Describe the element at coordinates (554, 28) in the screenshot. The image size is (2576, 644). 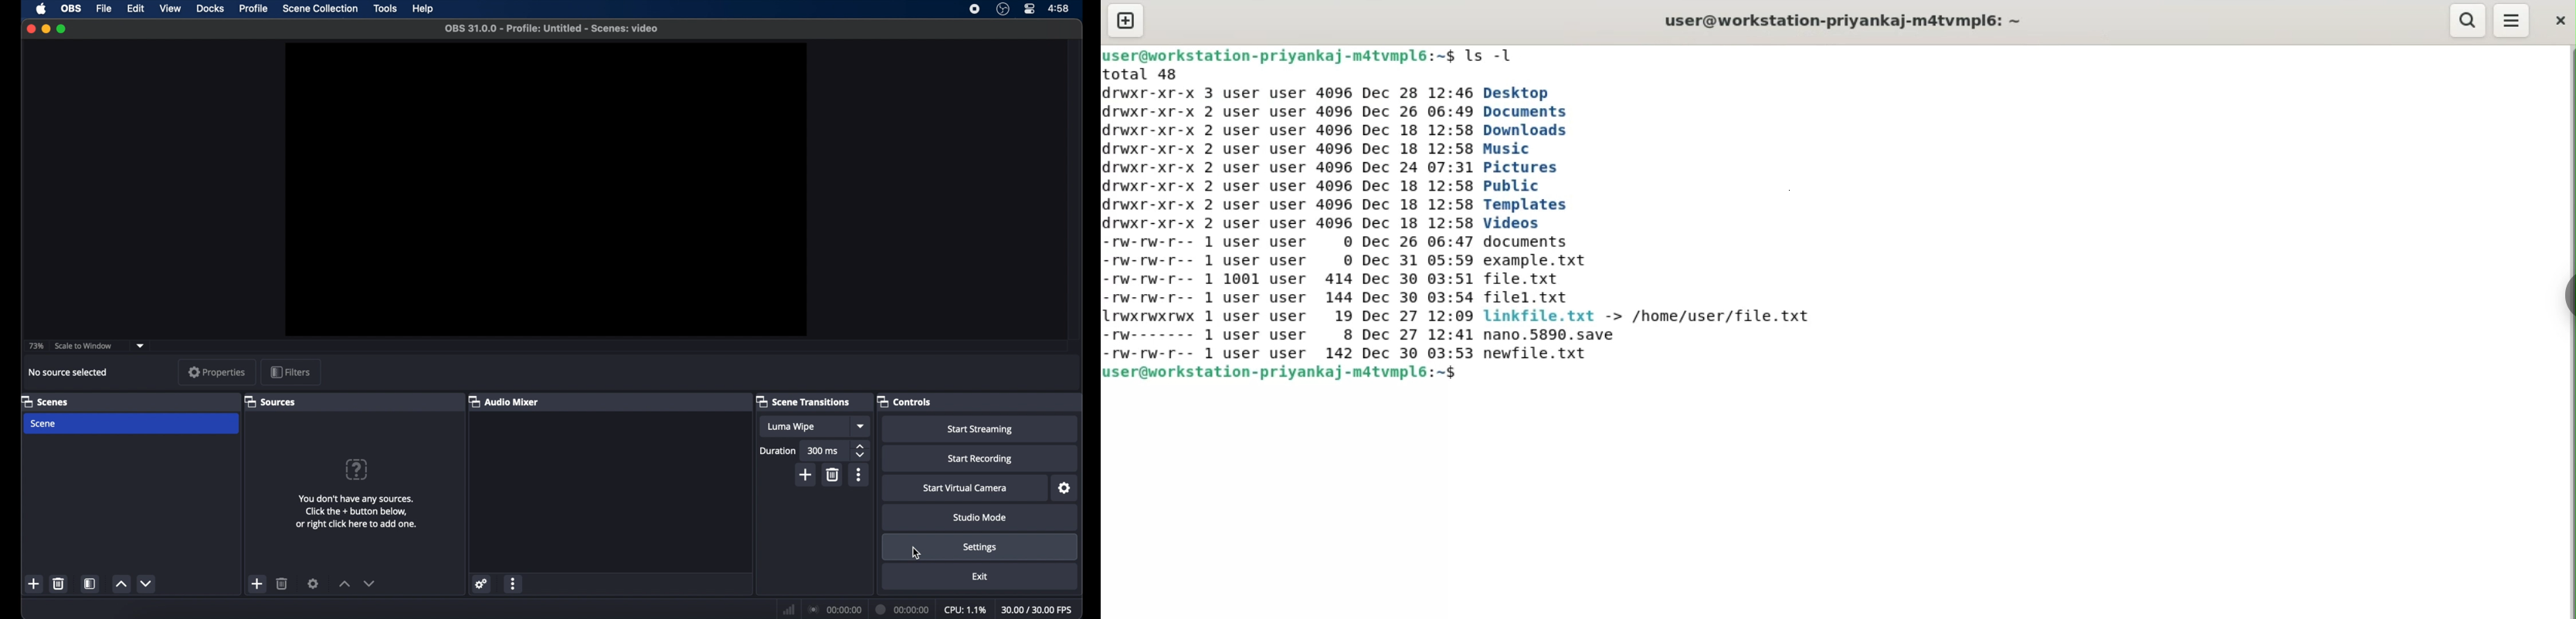
I see `OBS 31.0.0 - Profile: Untitled - Scenes: video` at that location.